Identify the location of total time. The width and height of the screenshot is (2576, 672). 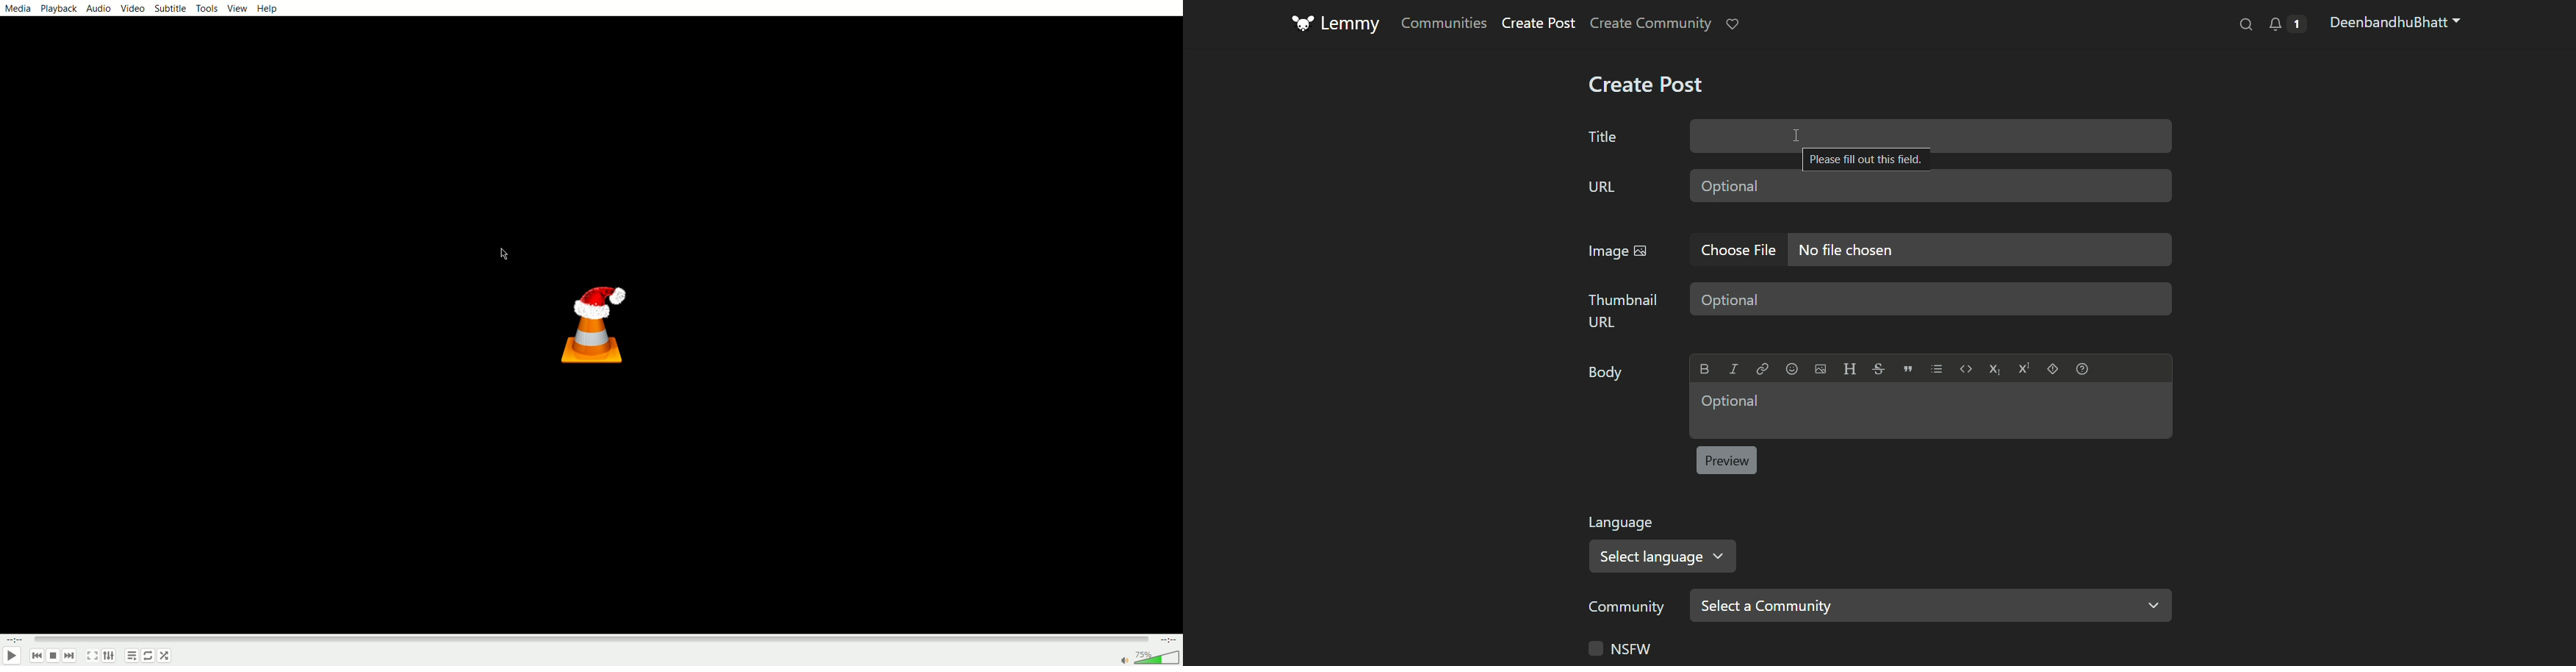
(1172, 640).